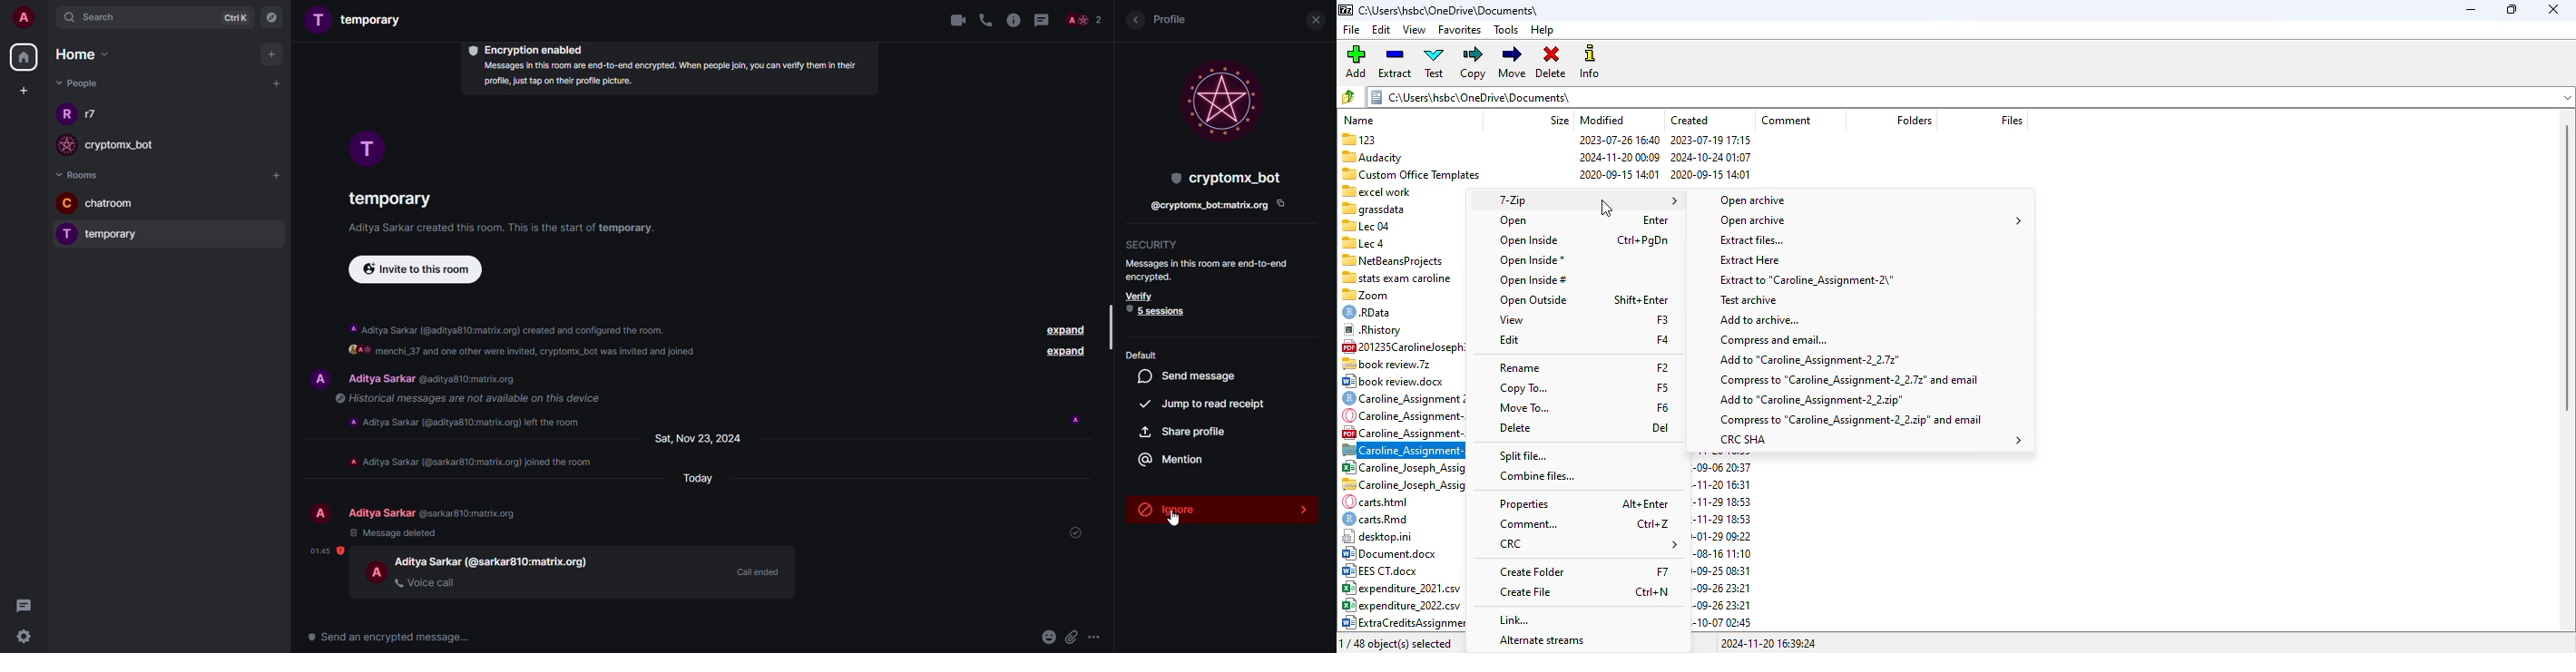 The width and height of the screenshot is (2576, 672). What do you see at coordinates (525, 353) in the screenshot?
I see `text` at bounding box center [525, 353].